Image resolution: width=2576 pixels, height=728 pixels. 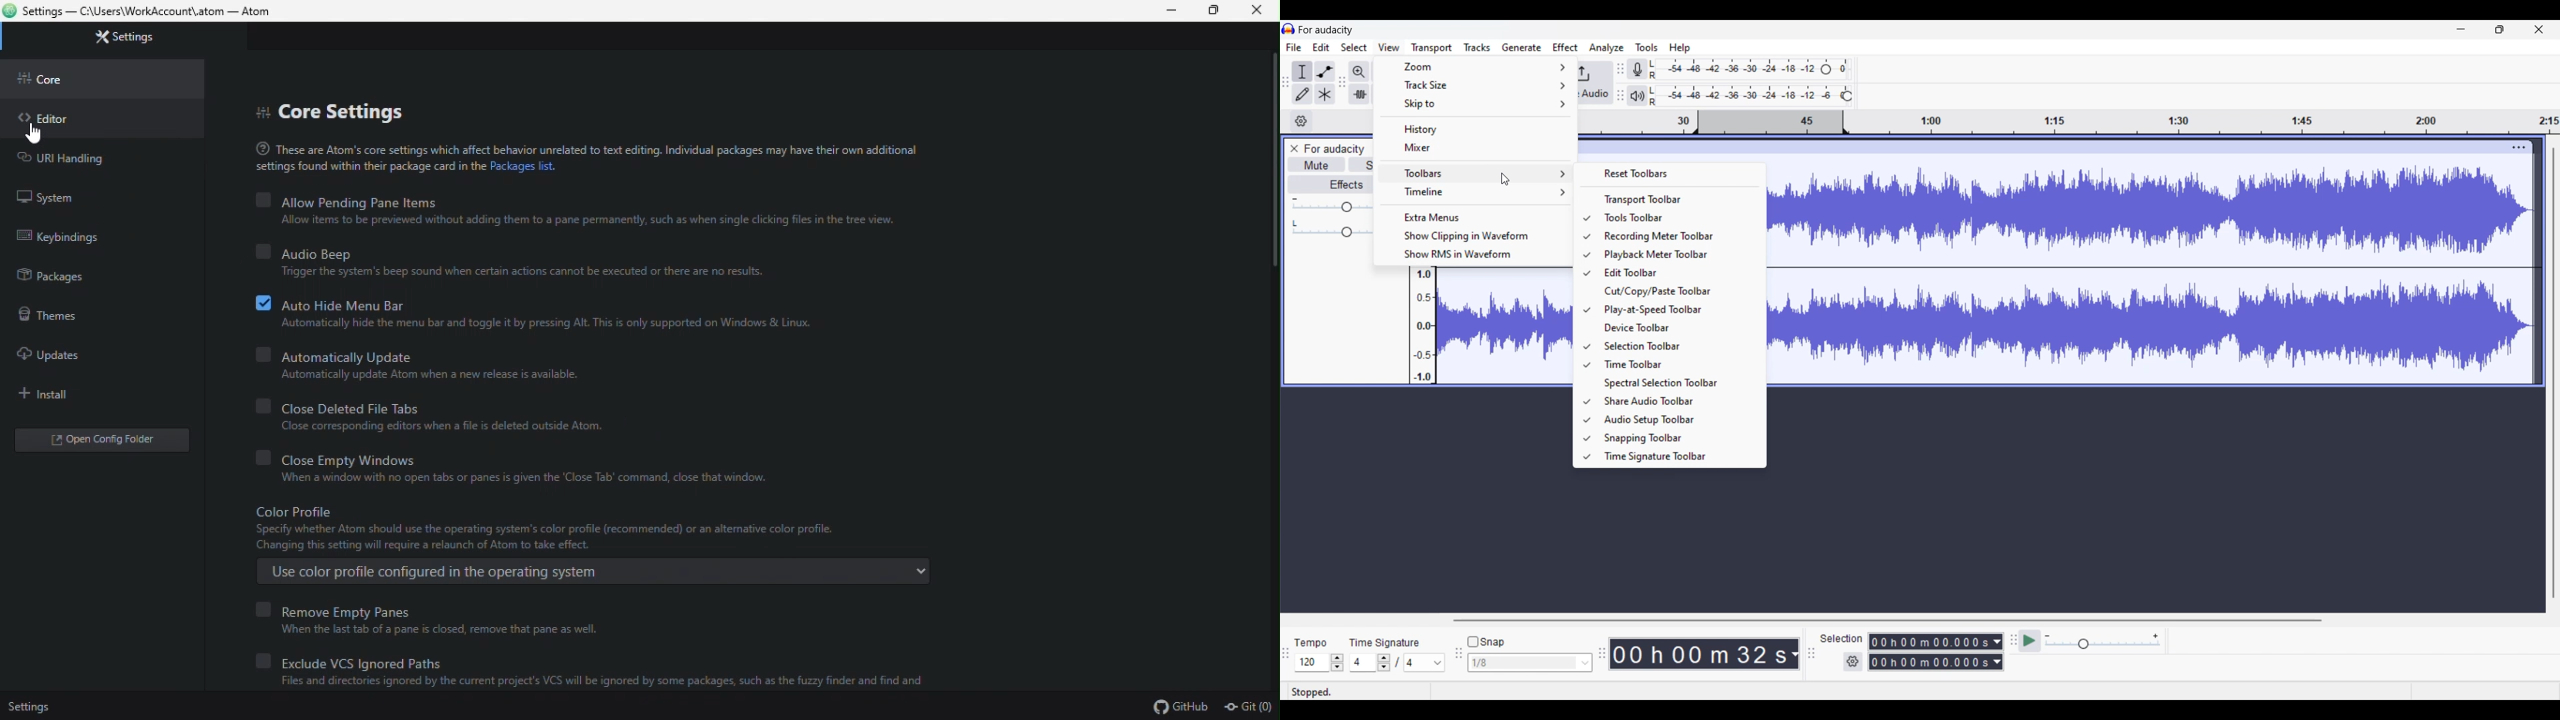 What do you see at coordinates (55, 354) in the screenshot?
I see `Updates` at bounding box center [55, 354].